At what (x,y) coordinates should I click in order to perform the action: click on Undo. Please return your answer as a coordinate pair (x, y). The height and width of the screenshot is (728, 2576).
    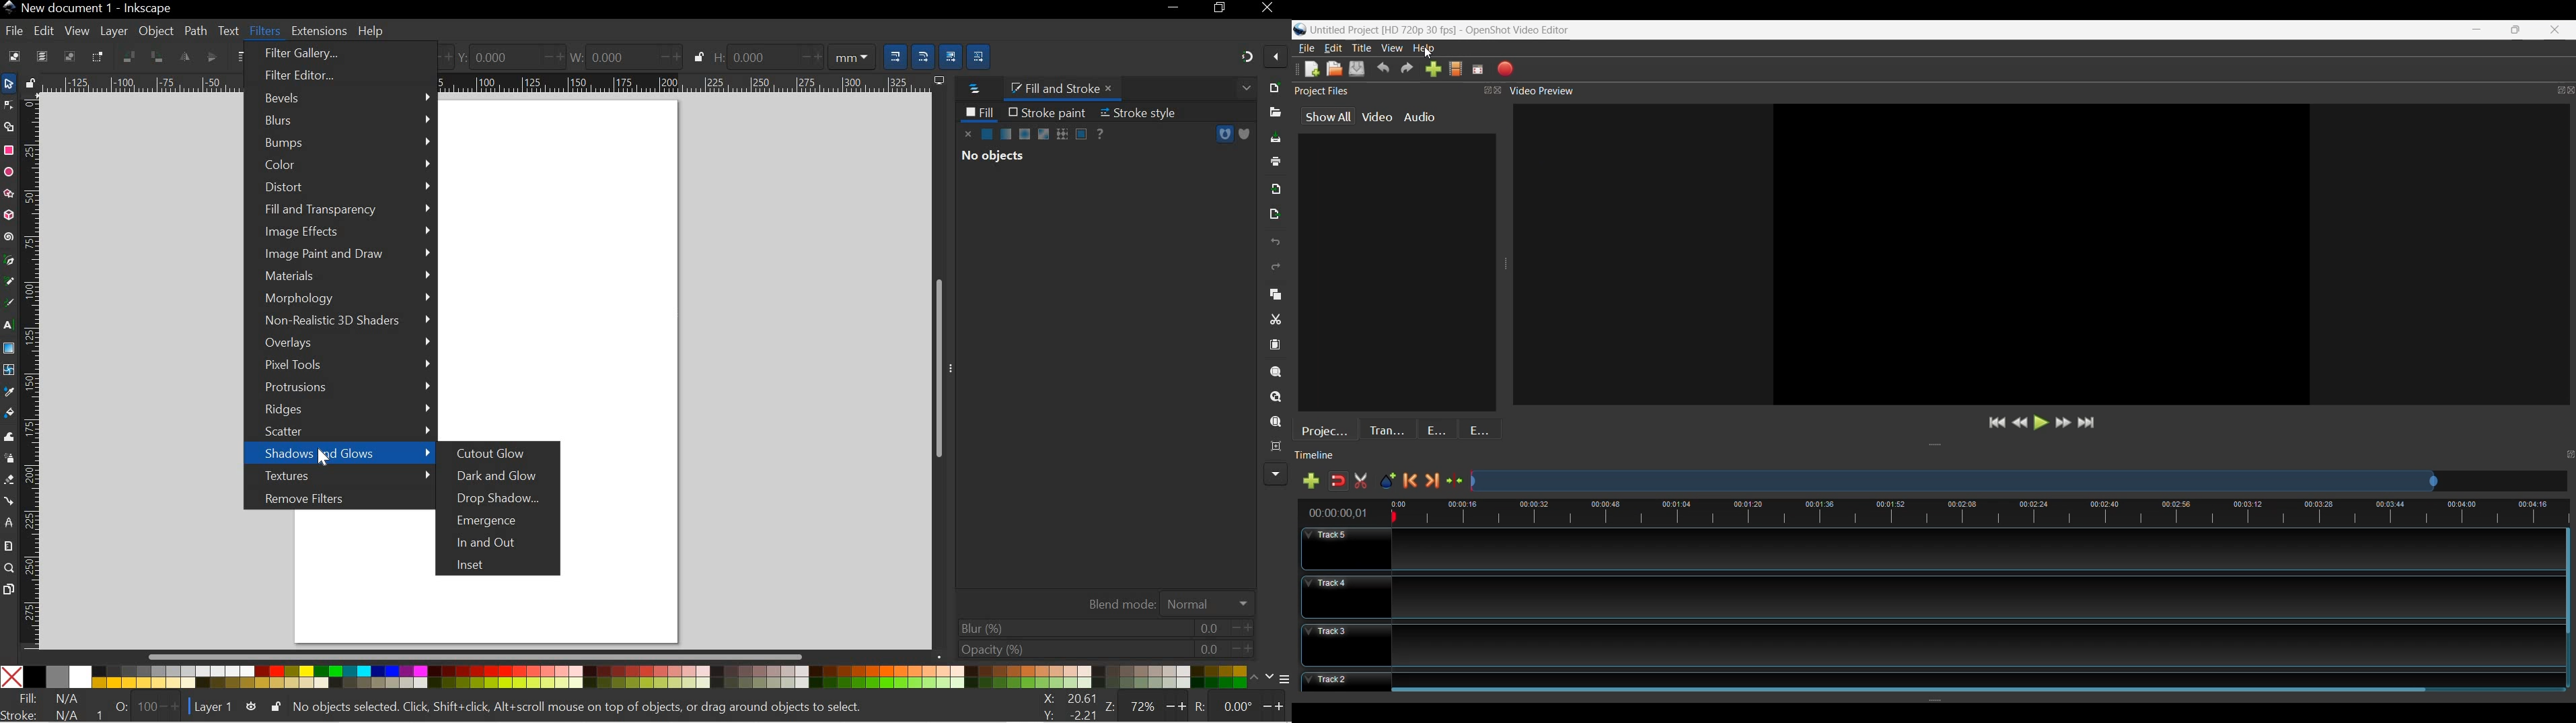
    Looking at the image, I should click on (1383, 69).